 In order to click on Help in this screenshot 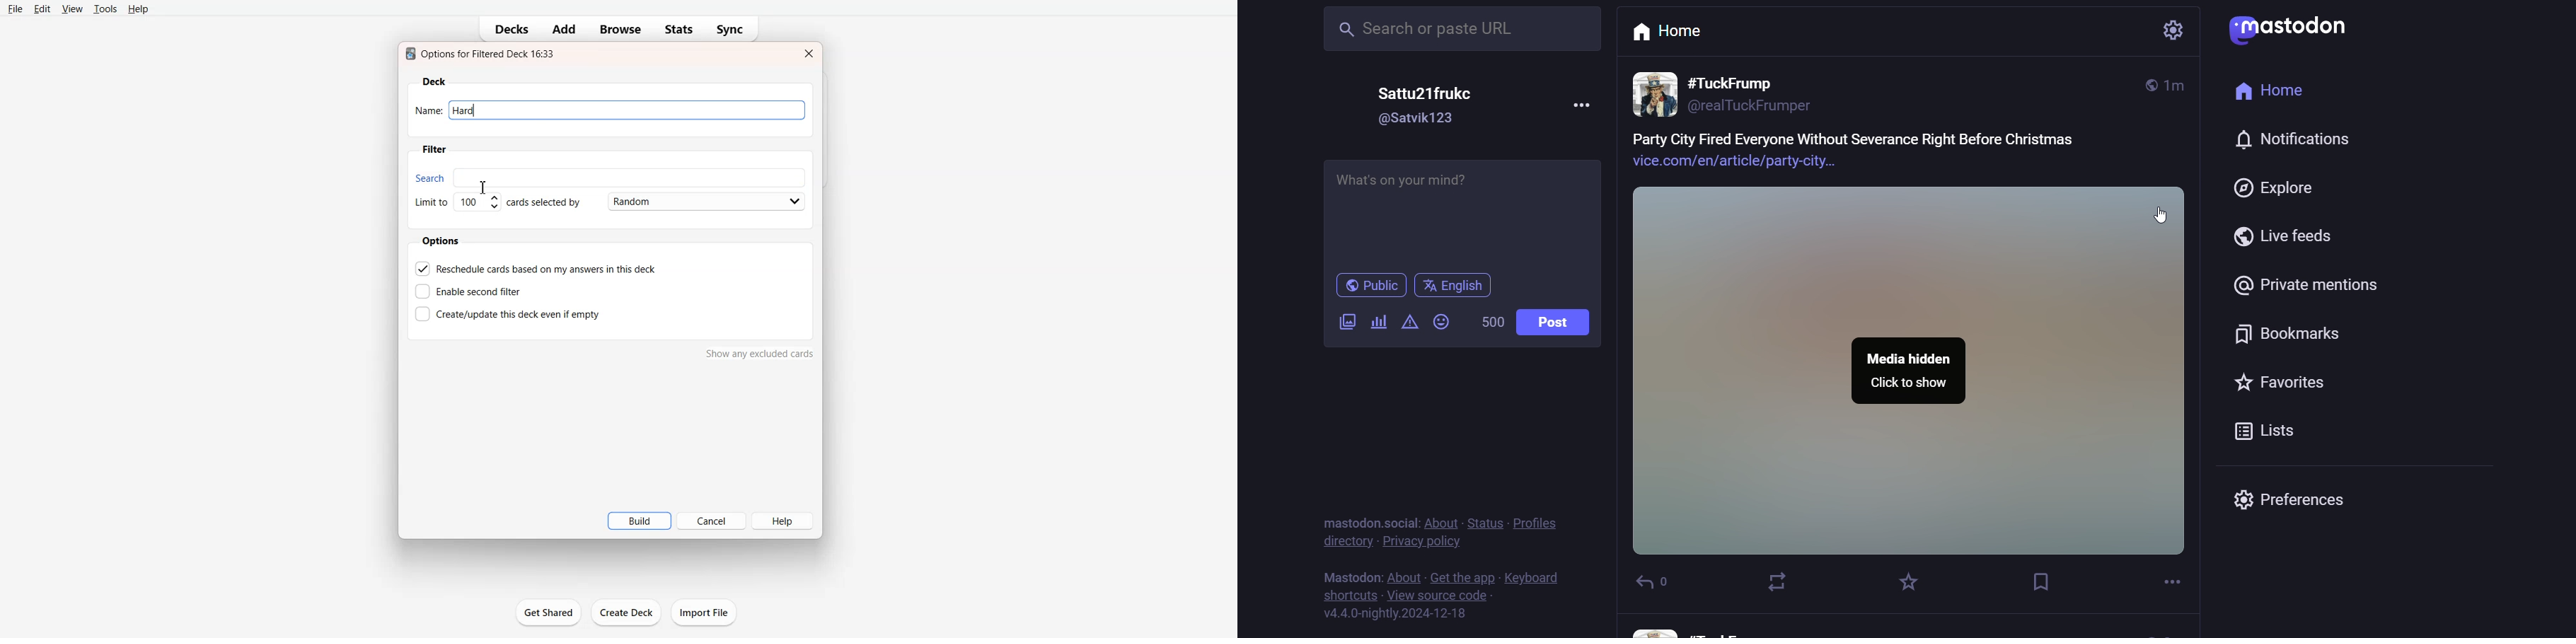, I will do `click(783, 520)`.